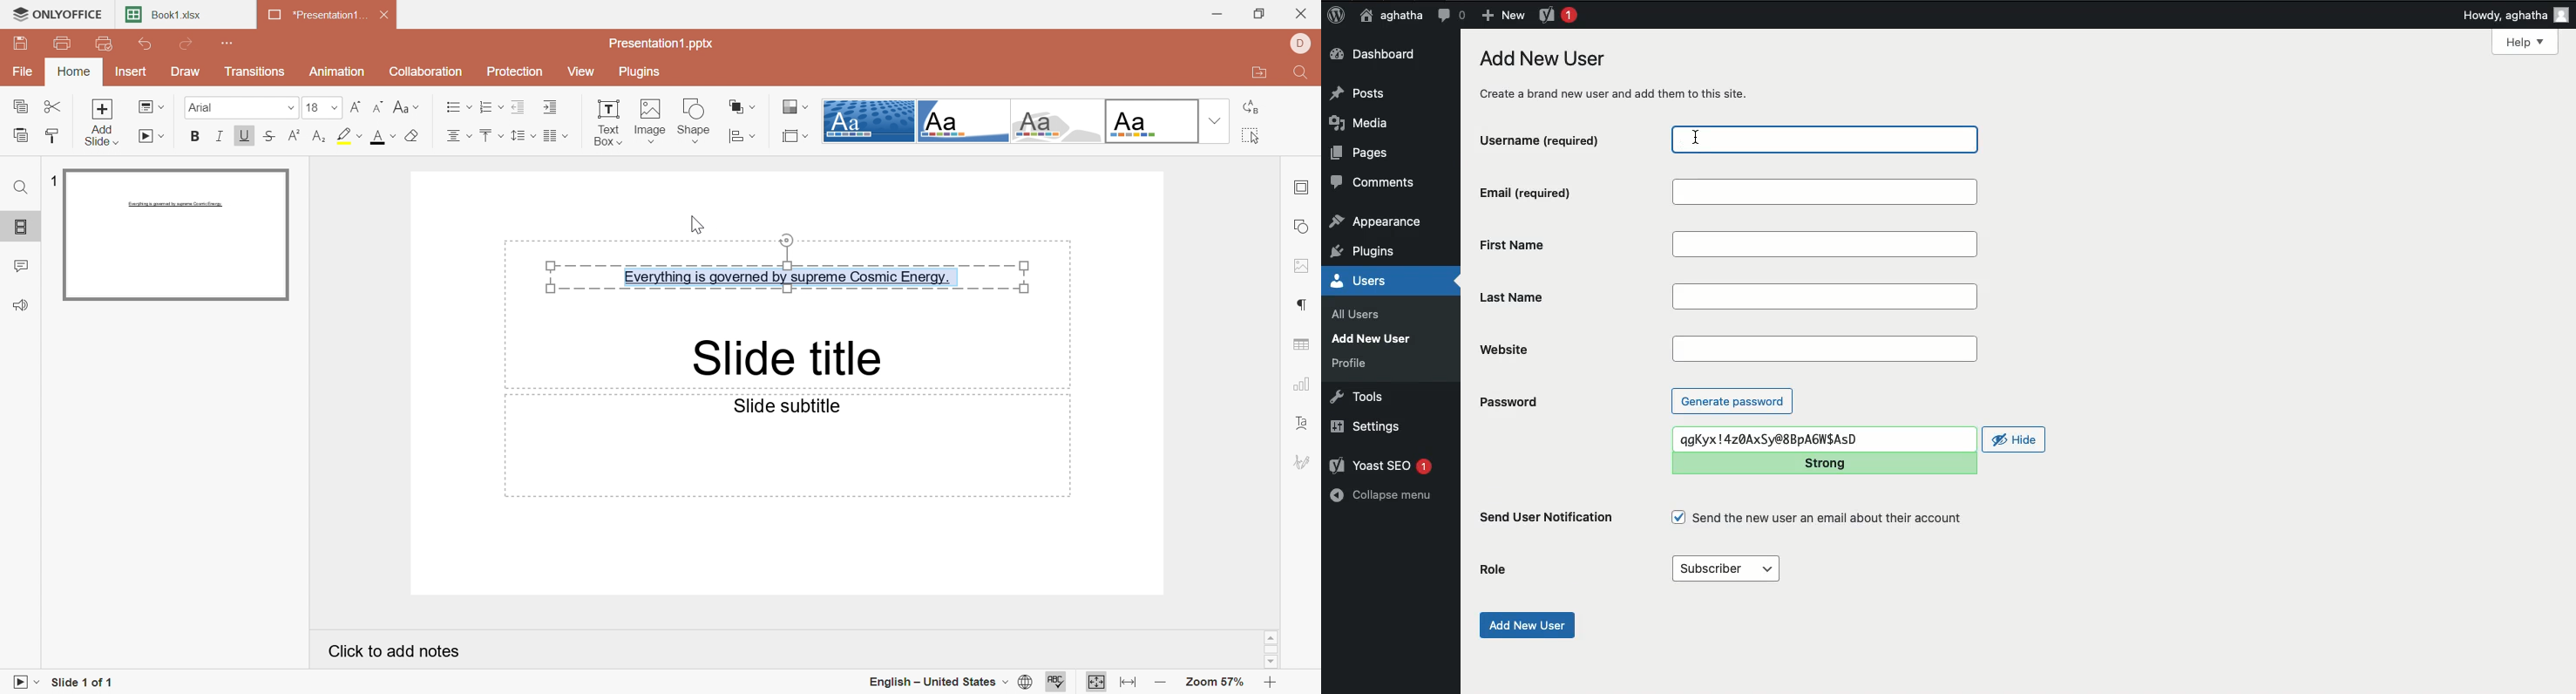  I want to click on Email (required), so click(1571, 194).